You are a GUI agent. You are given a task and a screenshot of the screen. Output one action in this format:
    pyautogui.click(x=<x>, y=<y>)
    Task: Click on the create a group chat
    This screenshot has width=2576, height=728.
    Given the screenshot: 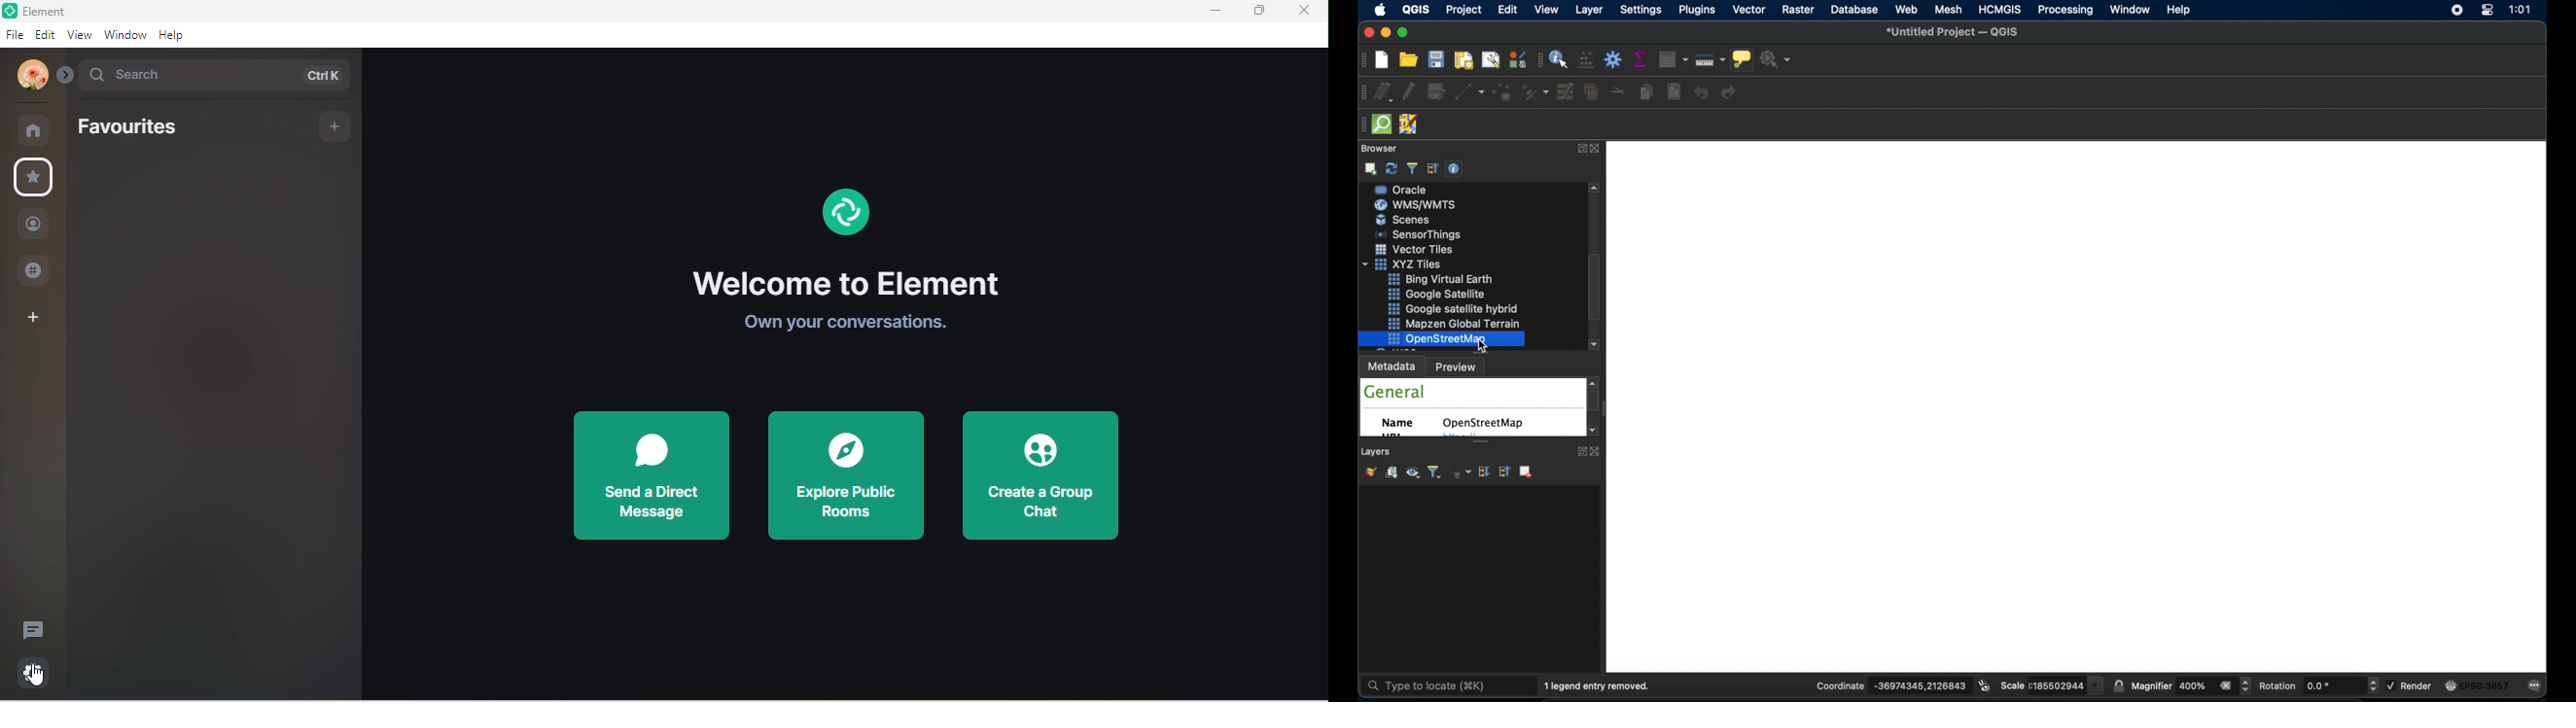 What is the action you would take?
    pyautogui.click(x=1040, y=476)
    